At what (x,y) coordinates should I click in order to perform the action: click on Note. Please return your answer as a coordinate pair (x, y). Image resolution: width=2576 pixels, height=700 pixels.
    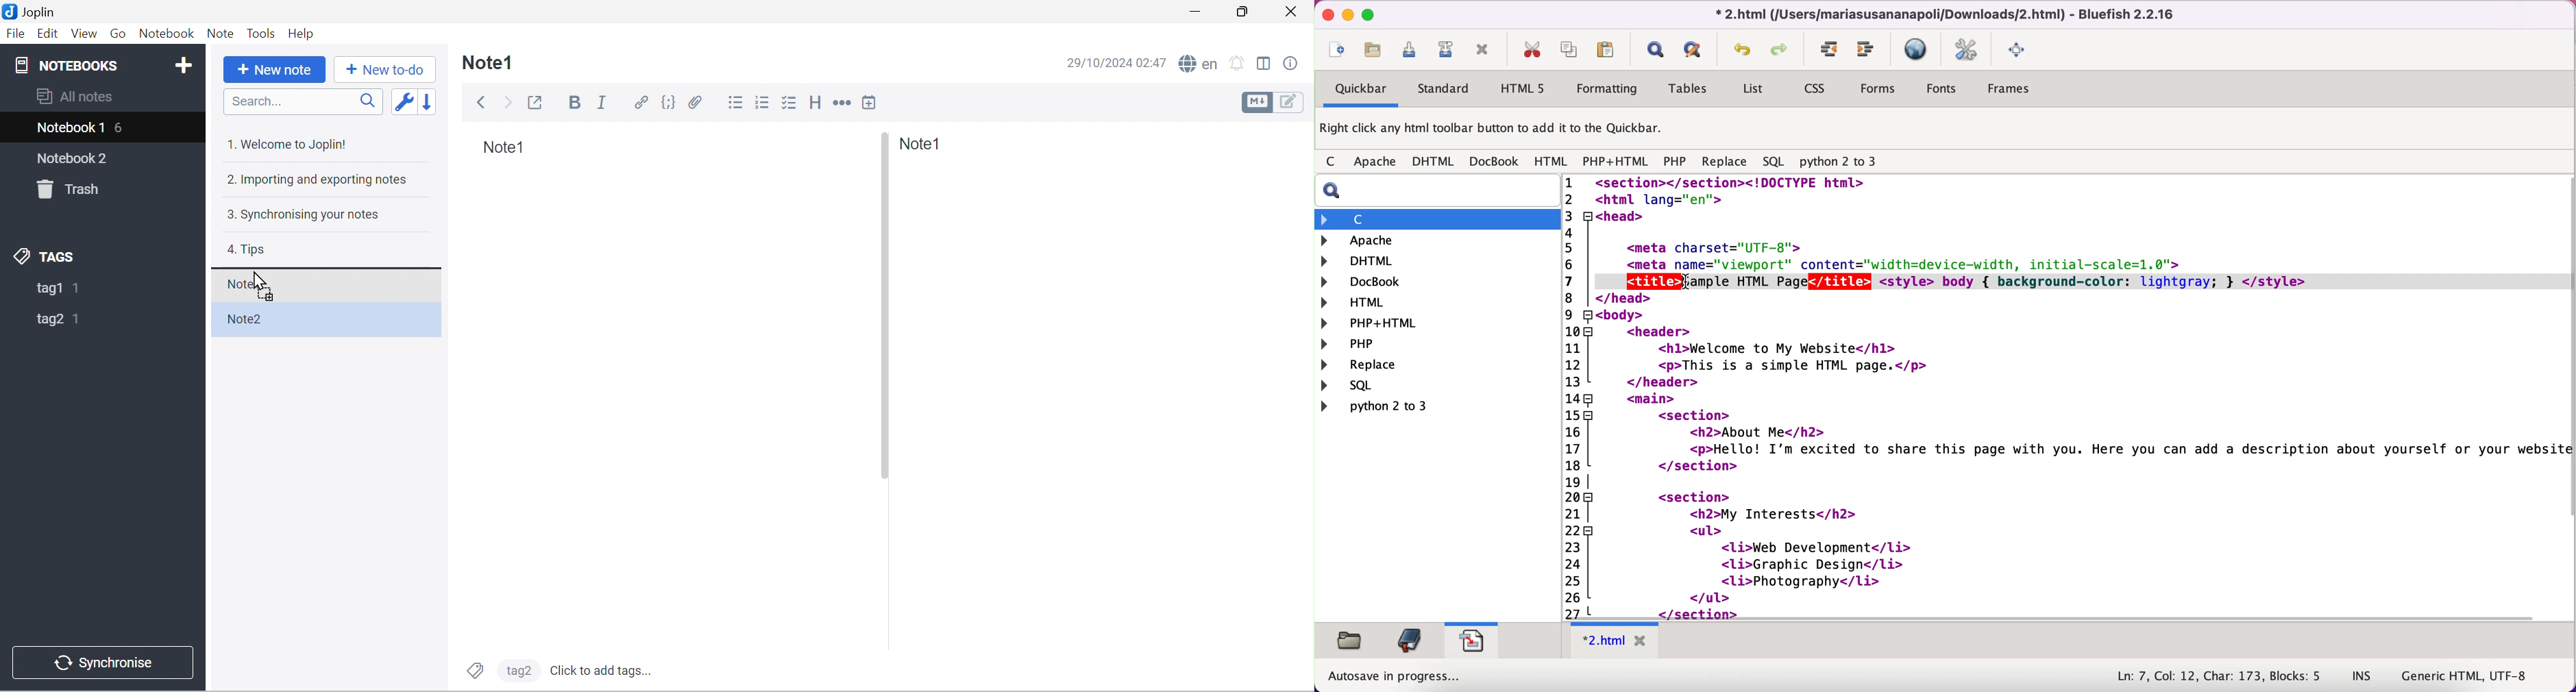
    Looking at the image, I should click on (222, 34).